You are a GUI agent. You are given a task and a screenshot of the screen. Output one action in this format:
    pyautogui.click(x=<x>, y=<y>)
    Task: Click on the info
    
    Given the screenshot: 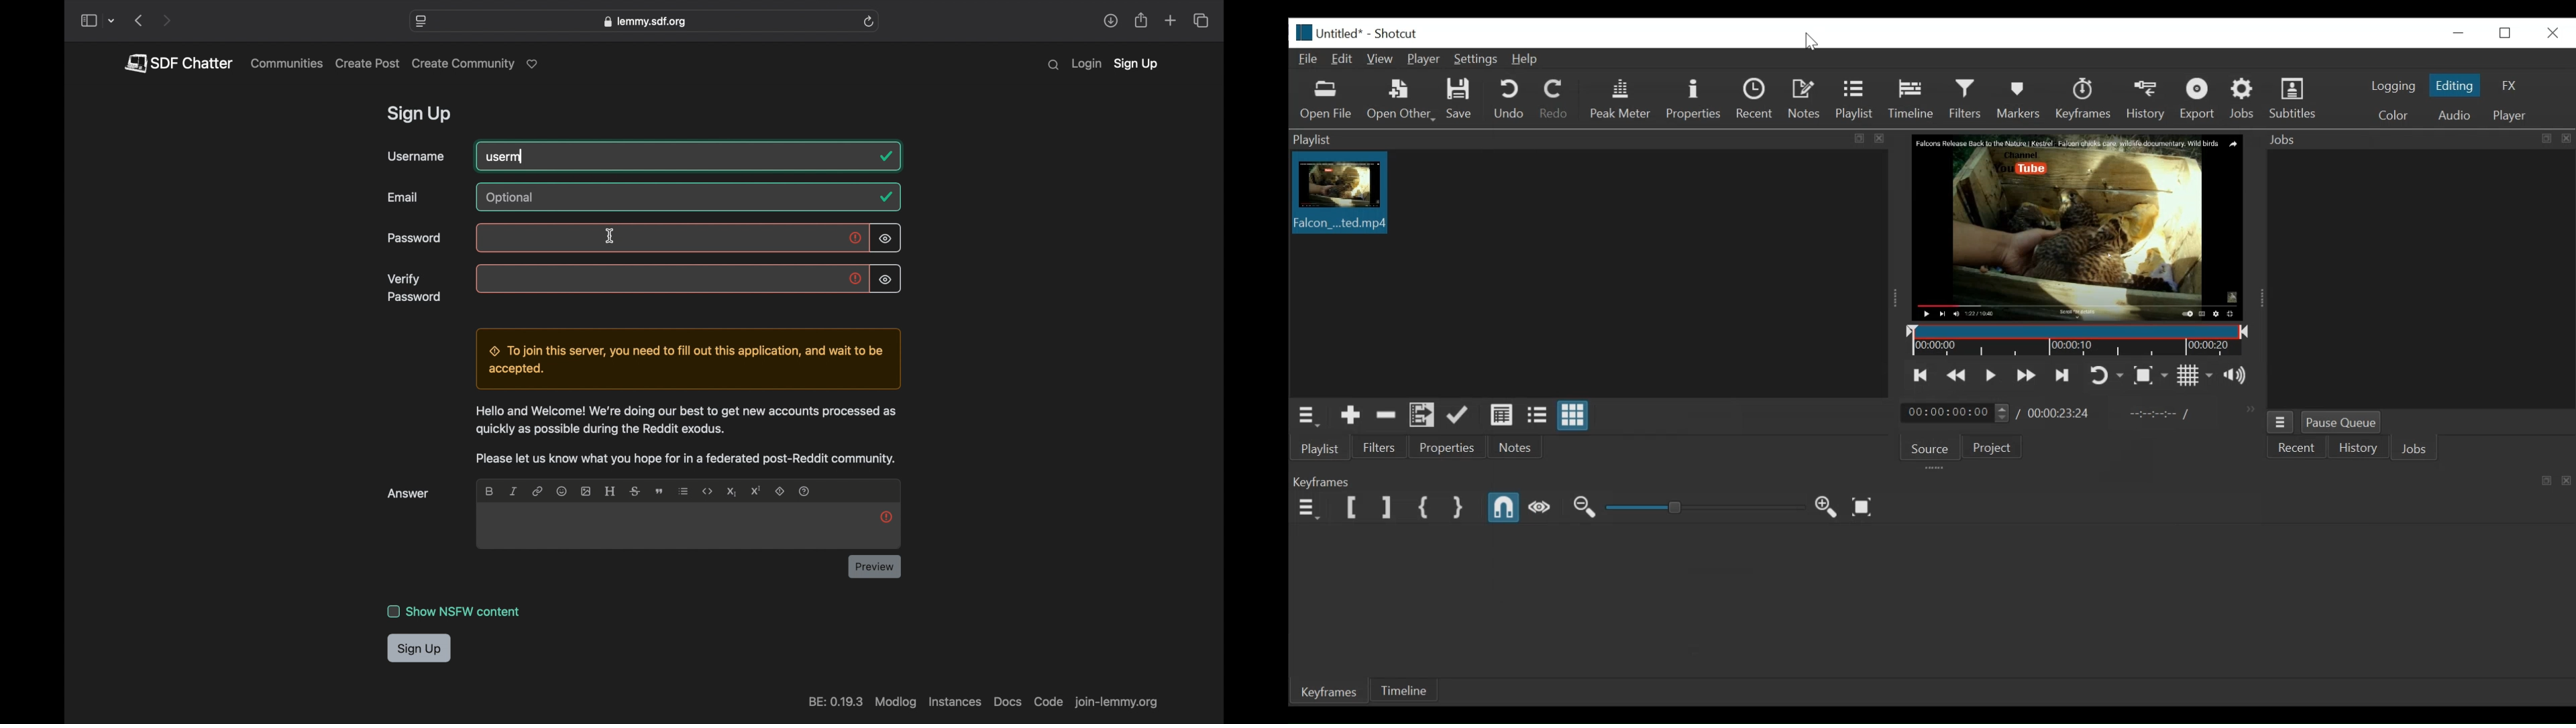 What is the action you would take?
    pyautogui.click(x=687, y=435)
    